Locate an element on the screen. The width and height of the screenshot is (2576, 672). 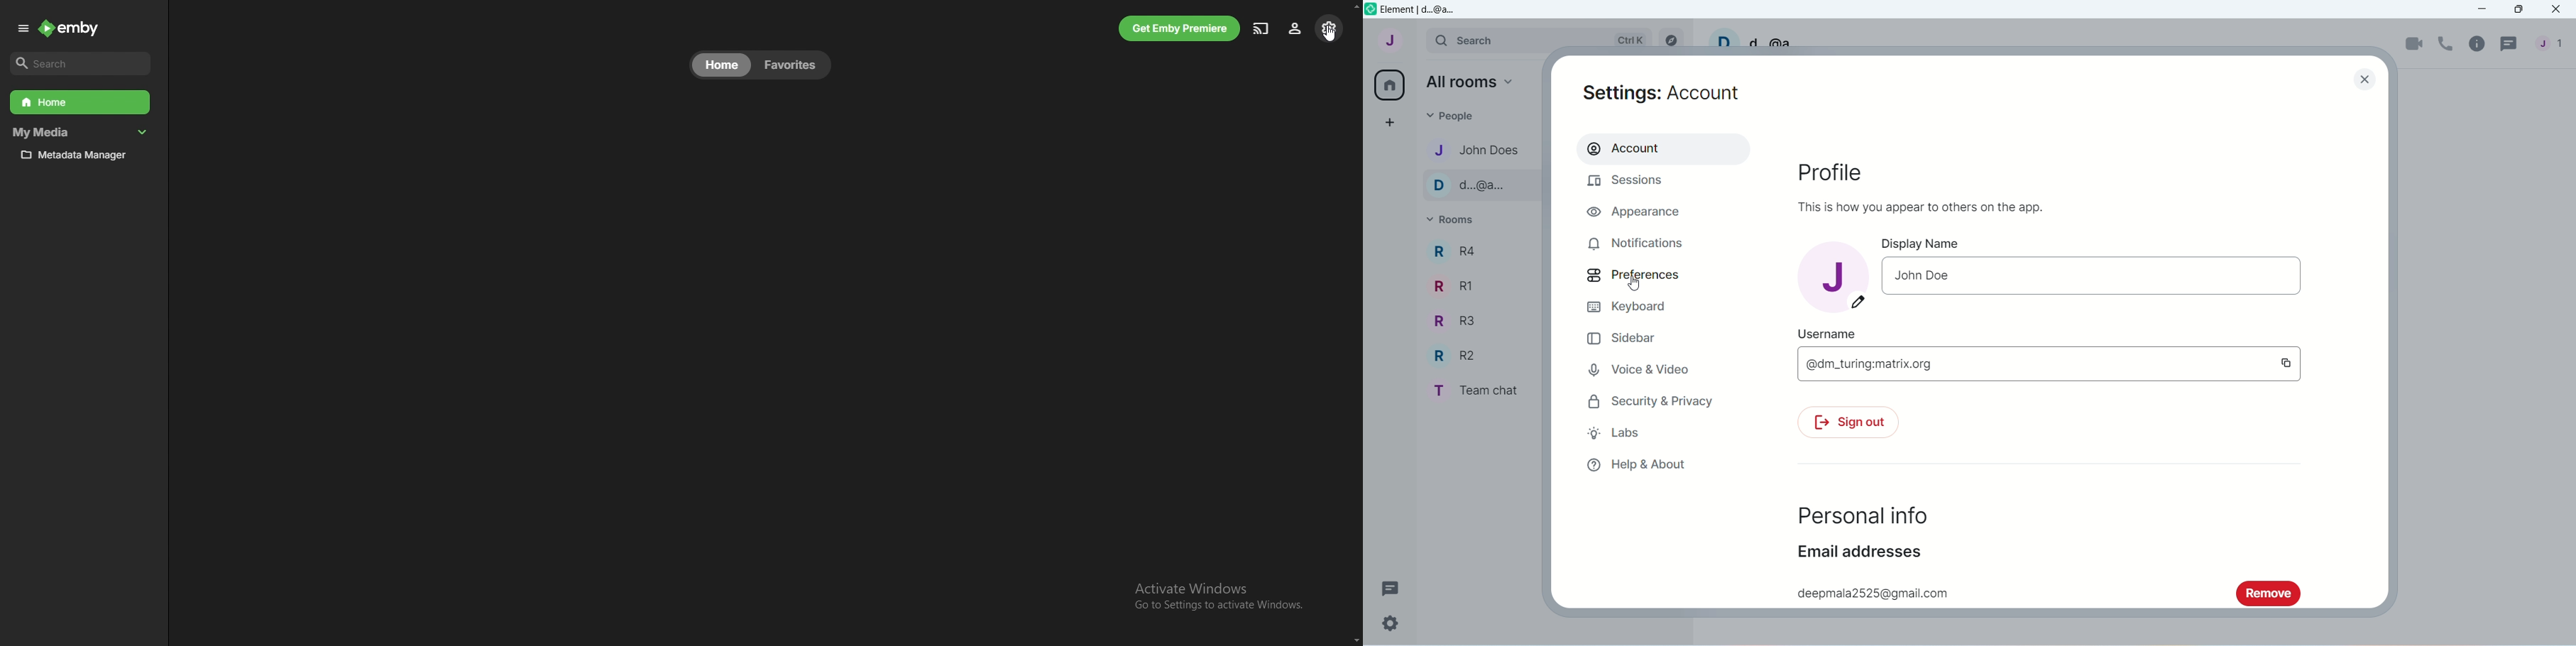
Room Team chat is located at coordinates (1480, 391).